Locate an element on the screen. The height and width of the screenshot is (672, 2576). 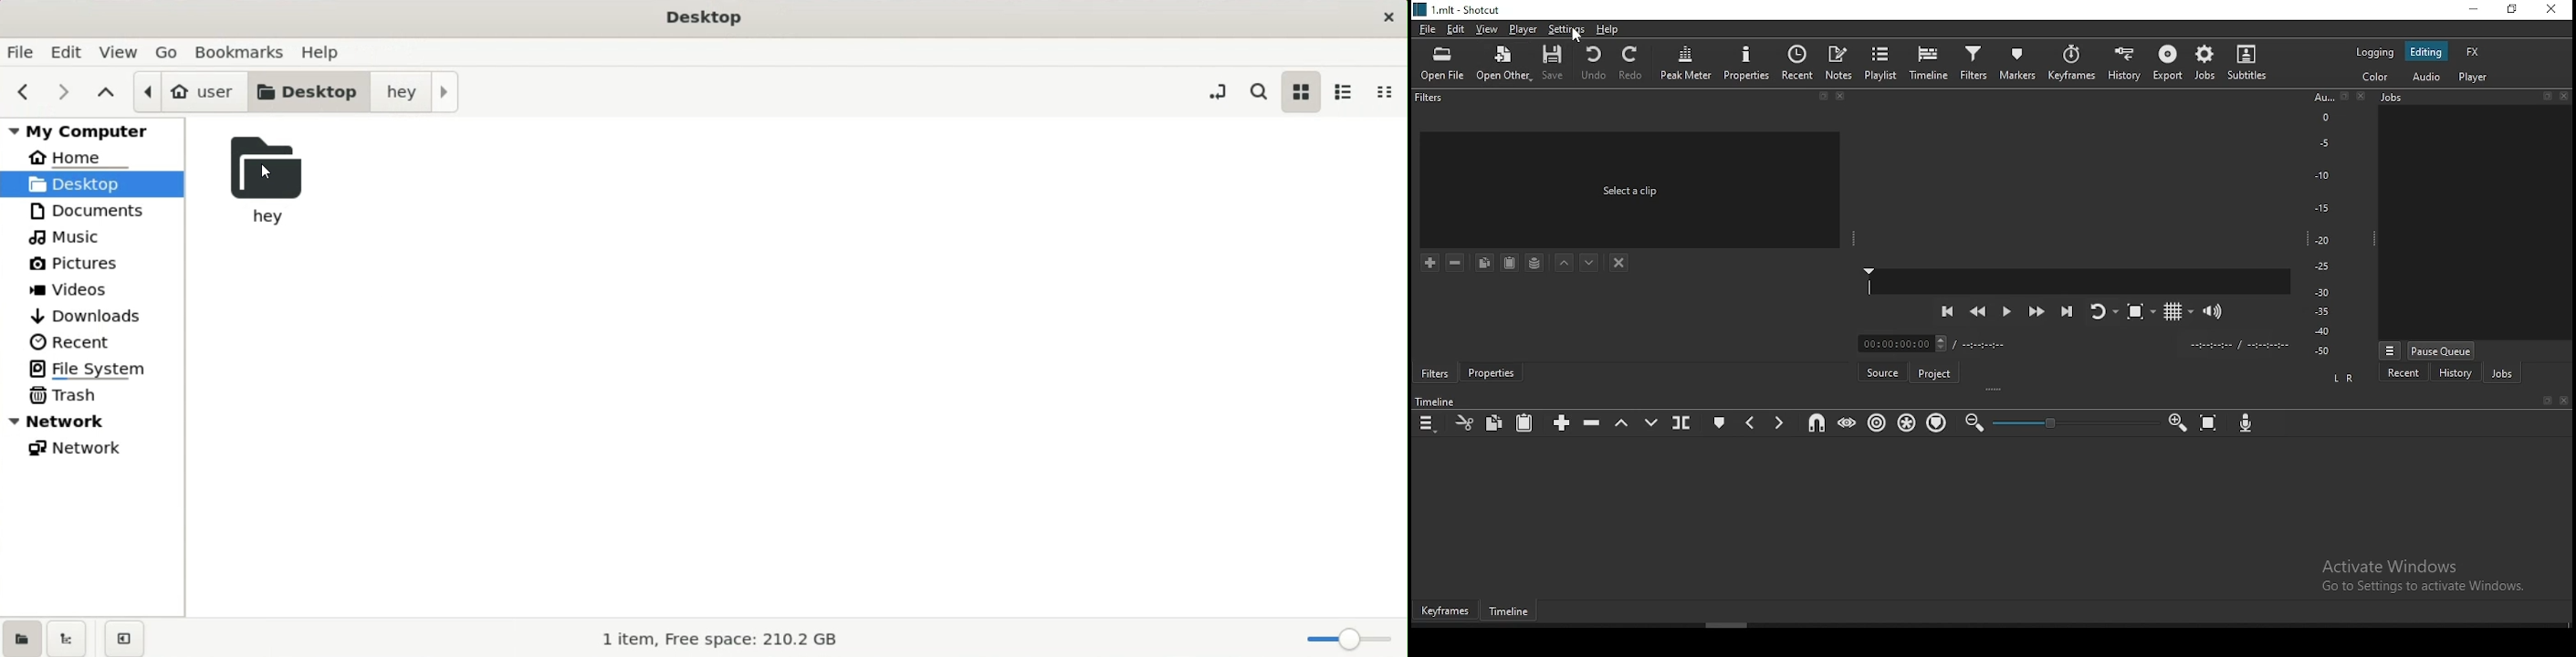
timeline menu is located at coordinates (1428, 422).